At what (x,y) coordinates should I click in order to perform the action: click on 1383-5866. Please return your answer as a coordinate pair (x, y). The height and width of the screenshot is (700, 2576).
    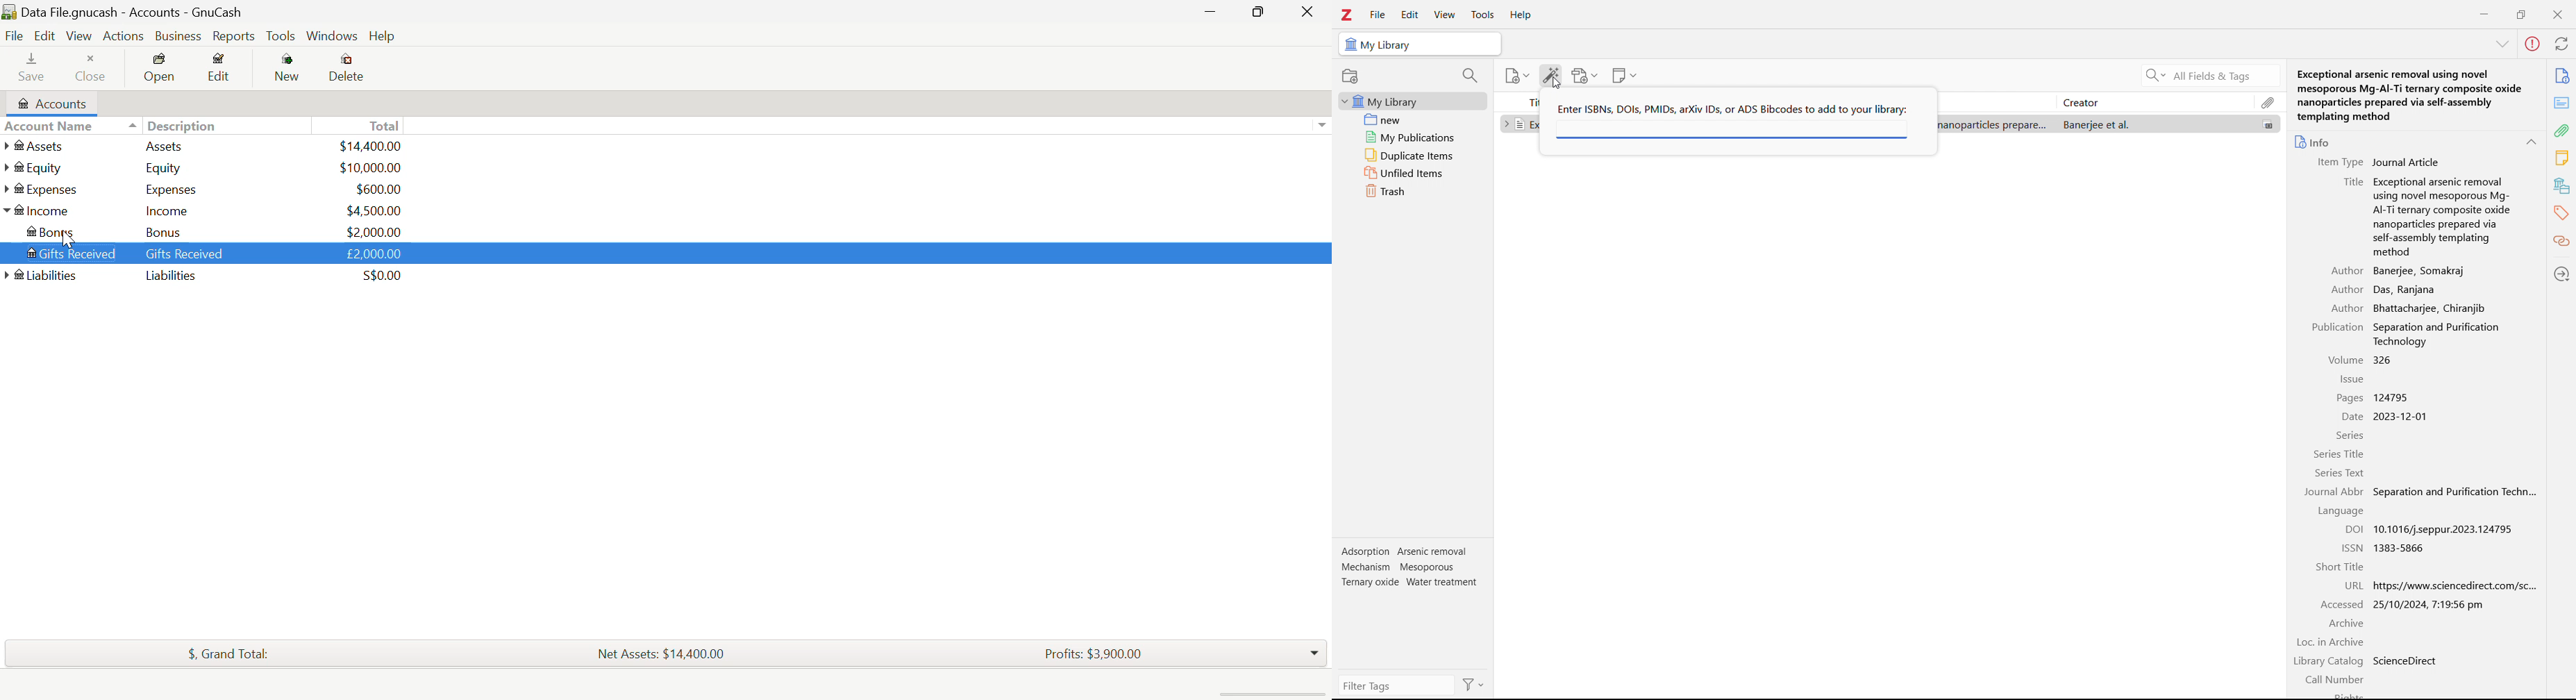
    Looking at the image, I should click on (2401, 548).